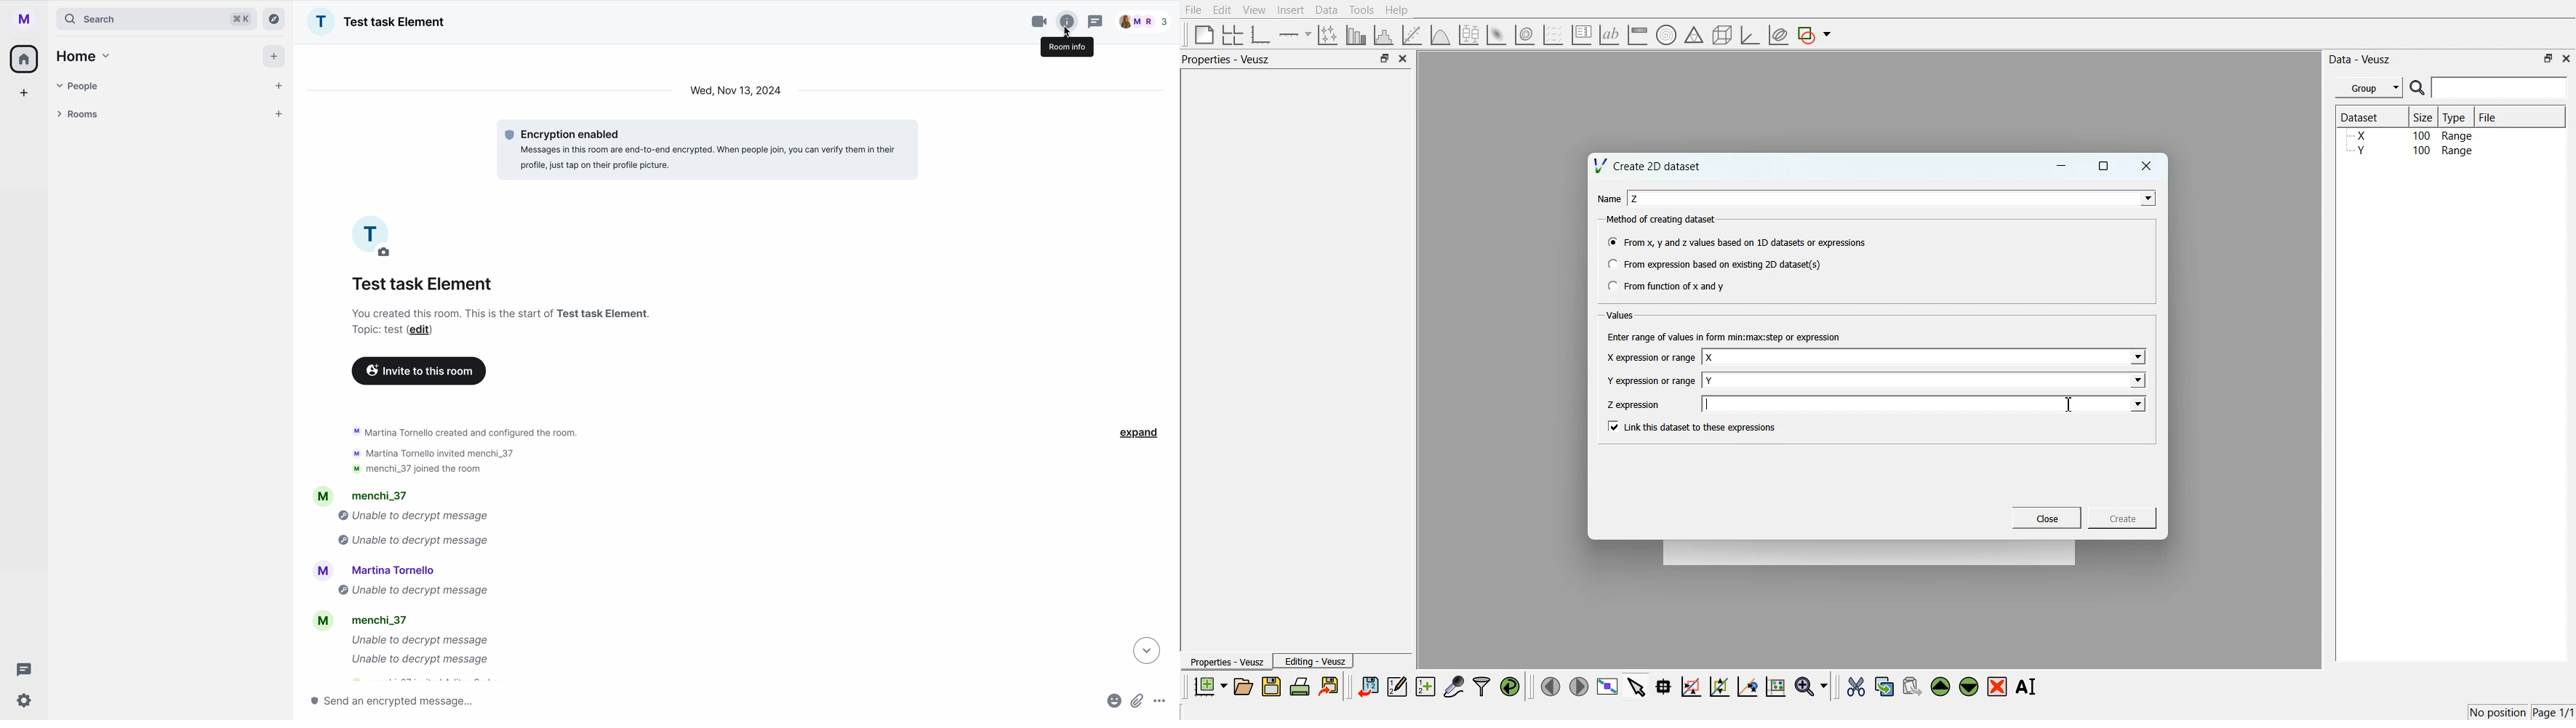  I want to click on Zoom function menu, so click(1813, 686).